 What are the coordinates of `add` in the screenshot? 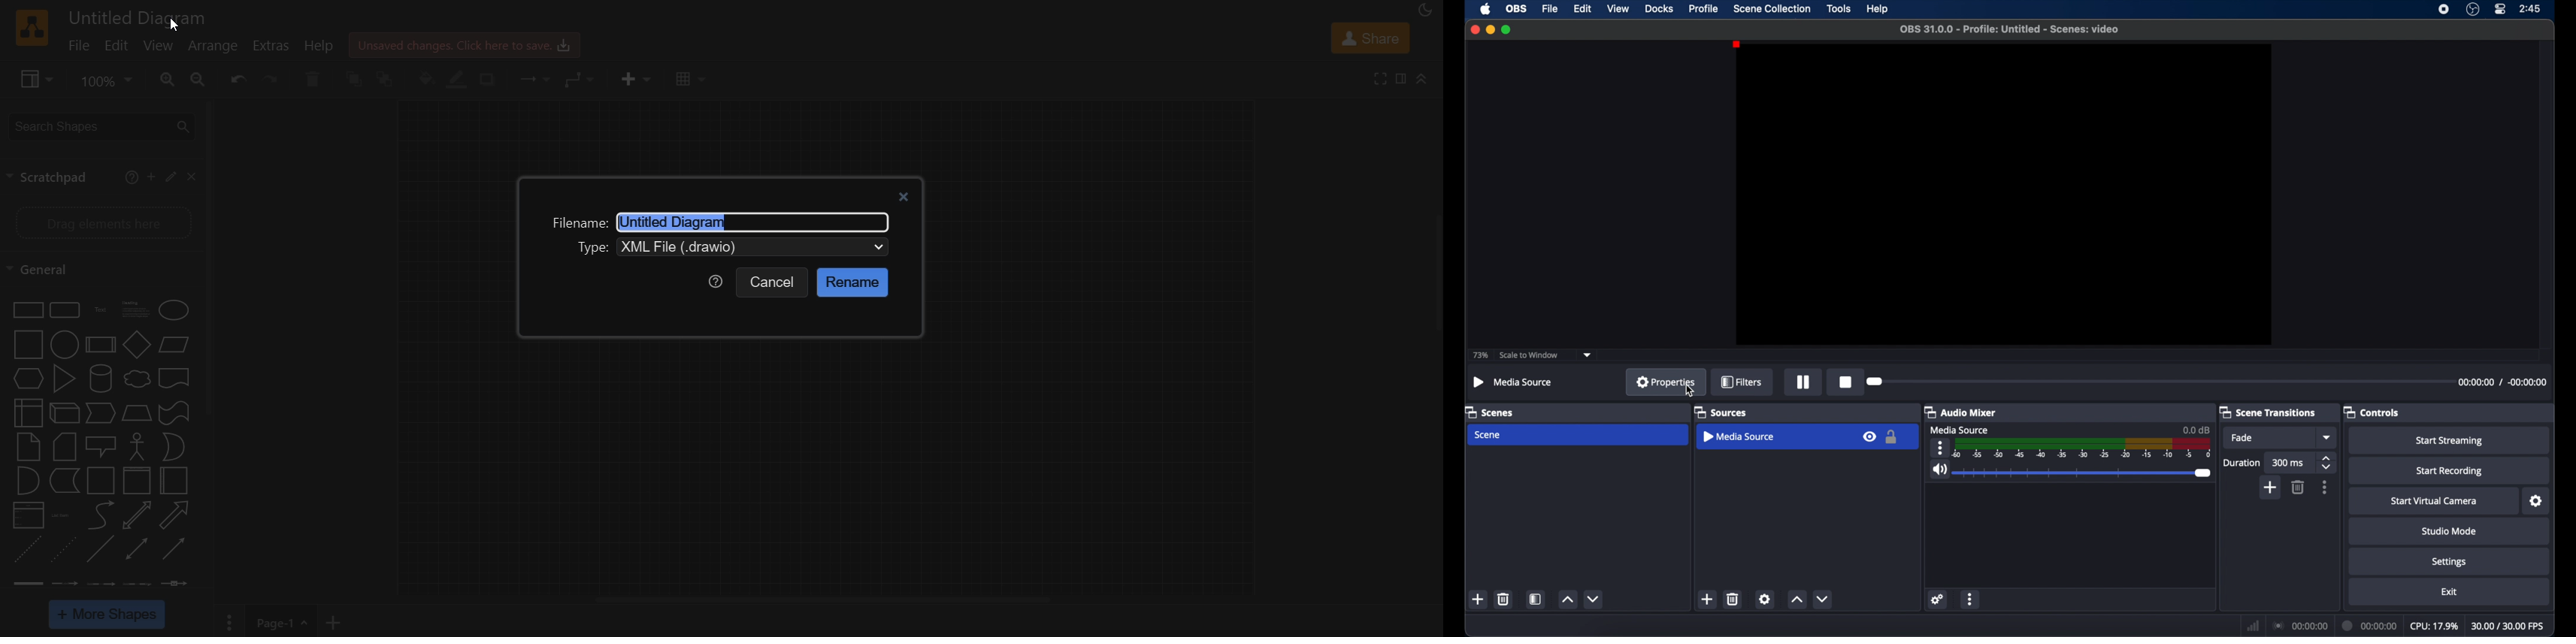 It's located at (1708, 599).